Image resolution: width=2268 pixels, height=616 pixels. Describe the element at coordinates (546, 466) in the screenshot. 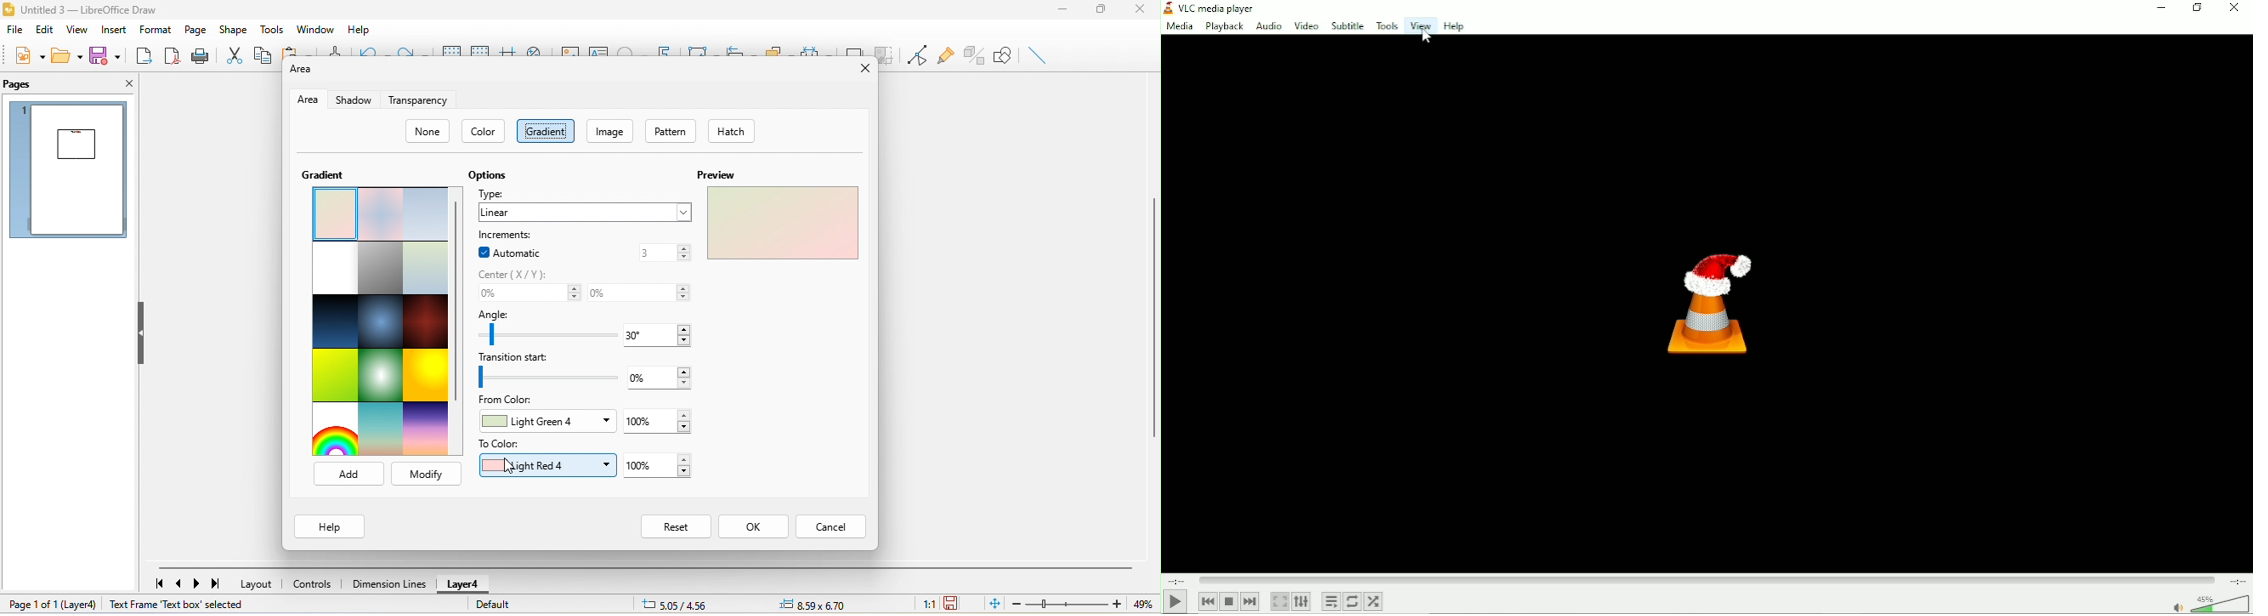

I see `light red 4` at that location.